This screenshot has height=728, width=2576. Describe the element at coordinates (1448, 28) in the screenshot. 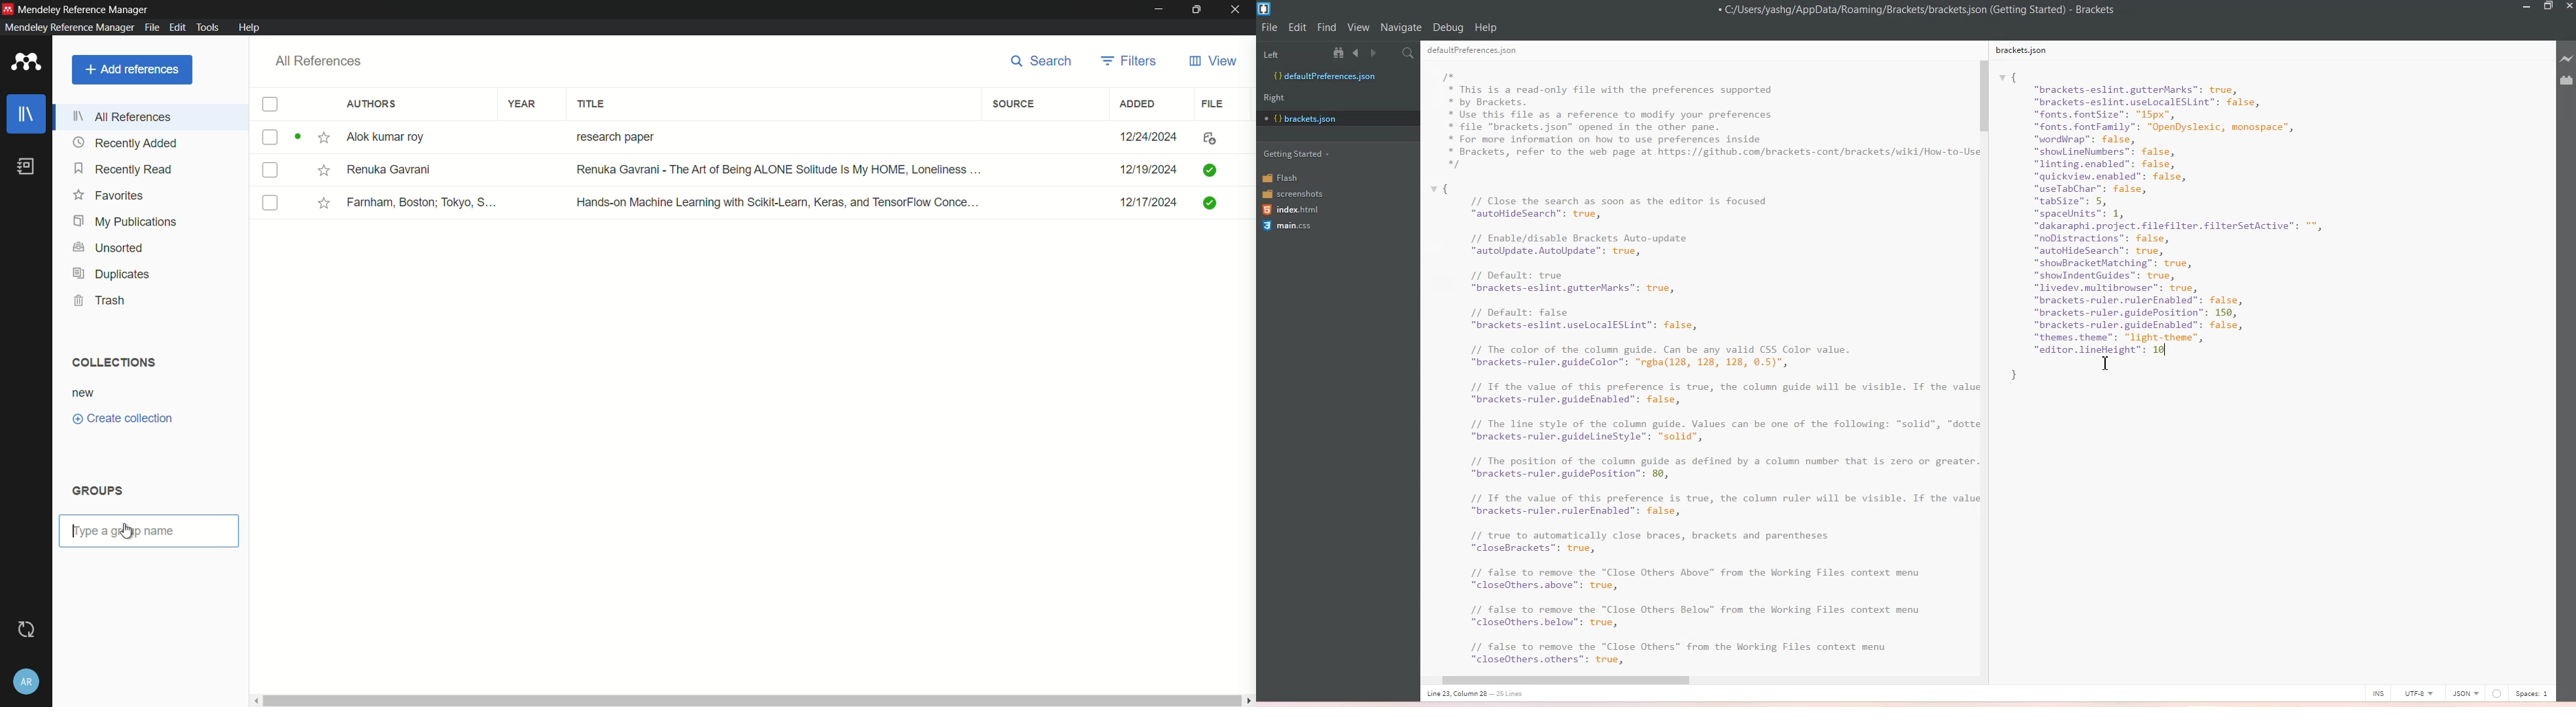

I see `Debug` at that location.